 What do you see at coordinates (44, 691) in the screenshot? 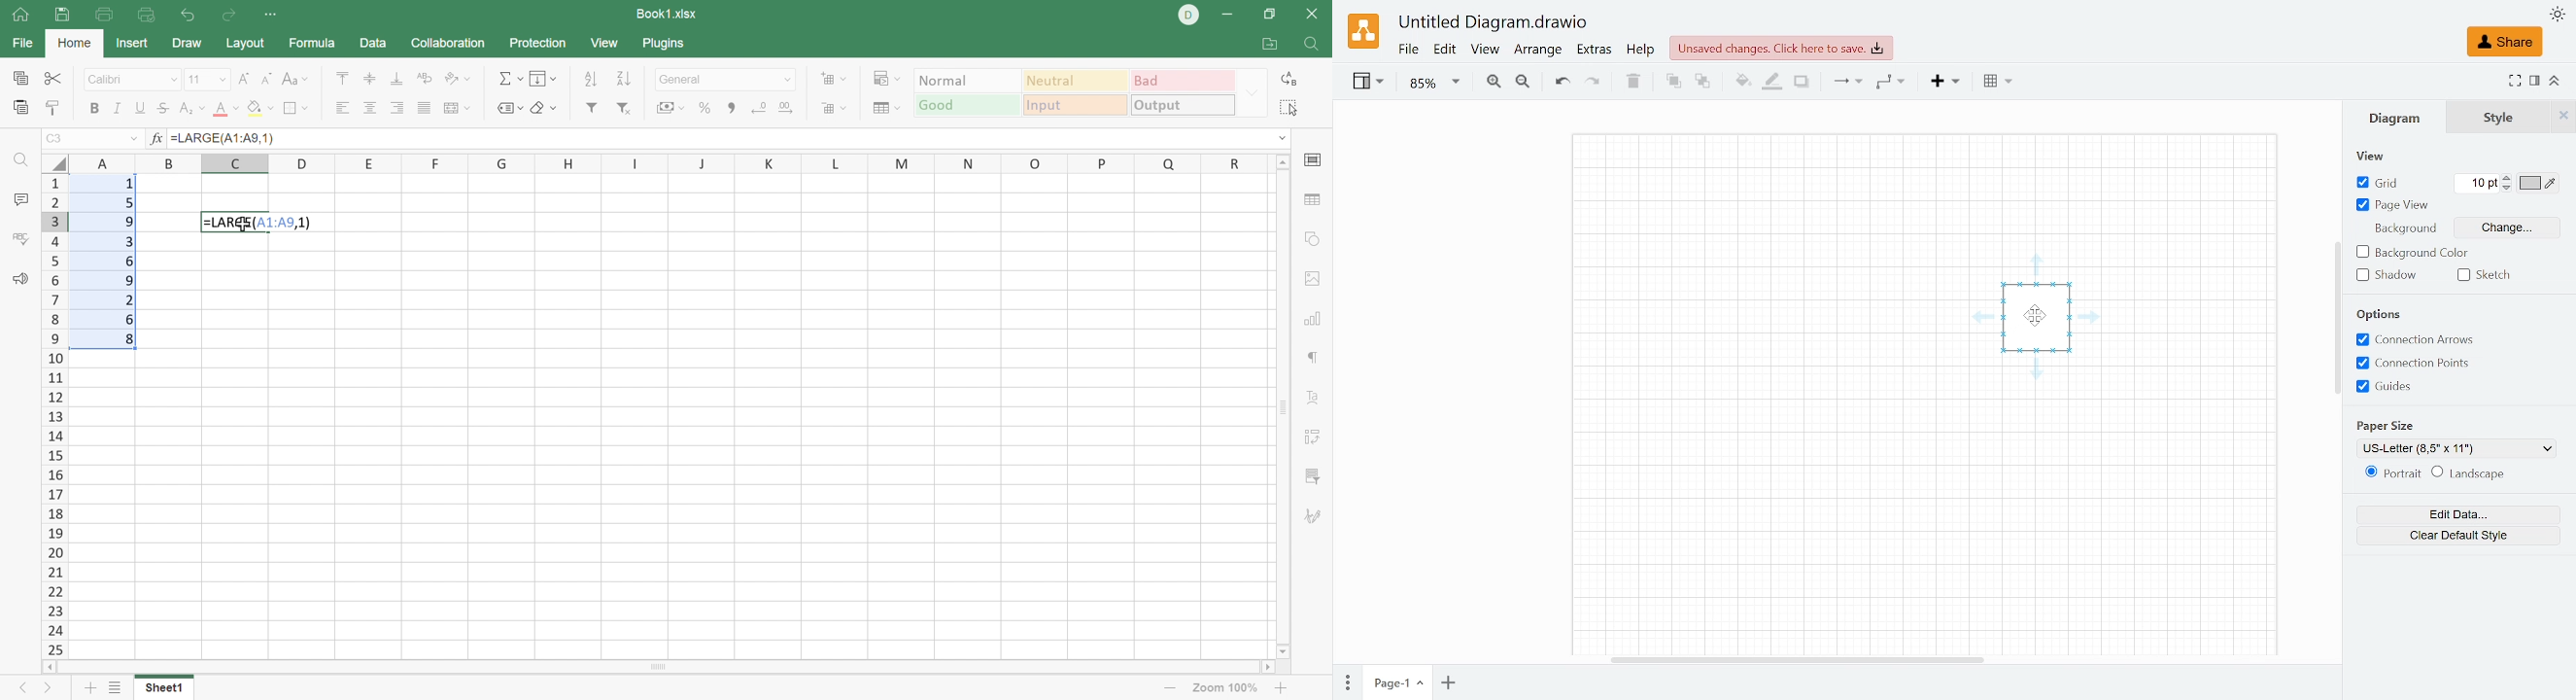
I see `Next` at bounding box center [44, 691].